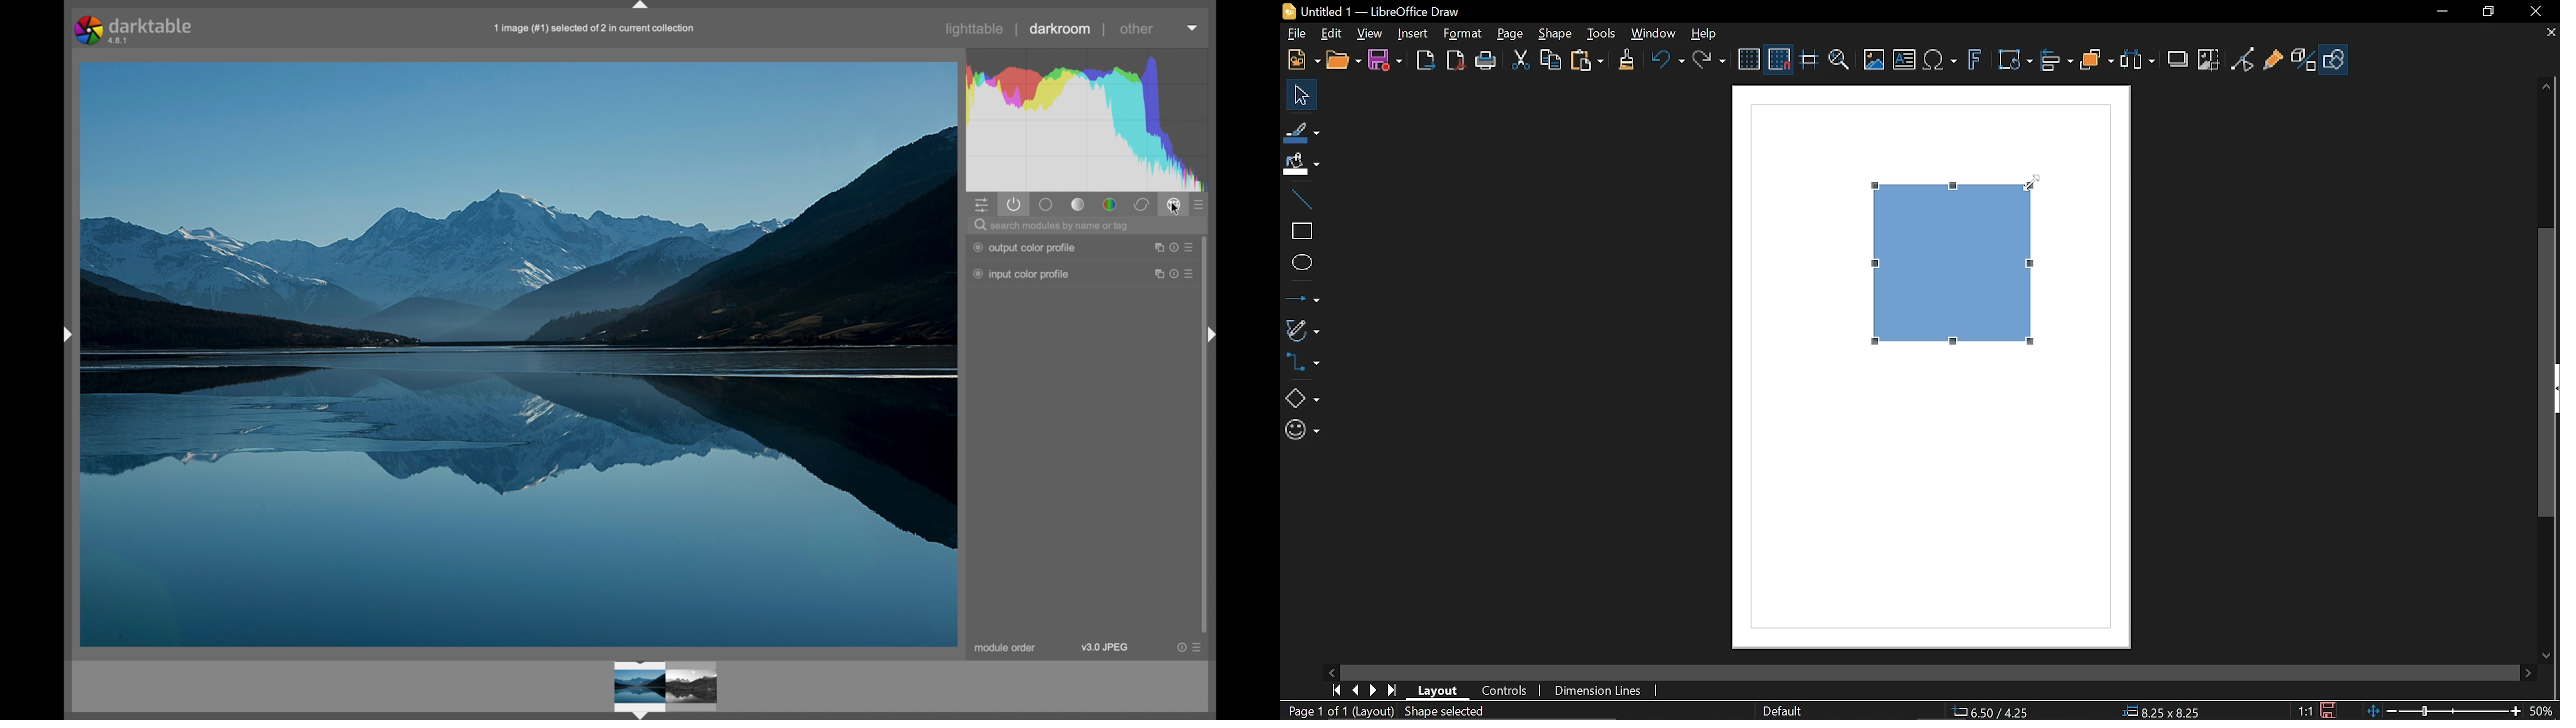  What do you see at coordinates (1994, 712) in the screenshot?
I see `6.50/4.25 (cursor Position)` at bounding box center [1994, 712].